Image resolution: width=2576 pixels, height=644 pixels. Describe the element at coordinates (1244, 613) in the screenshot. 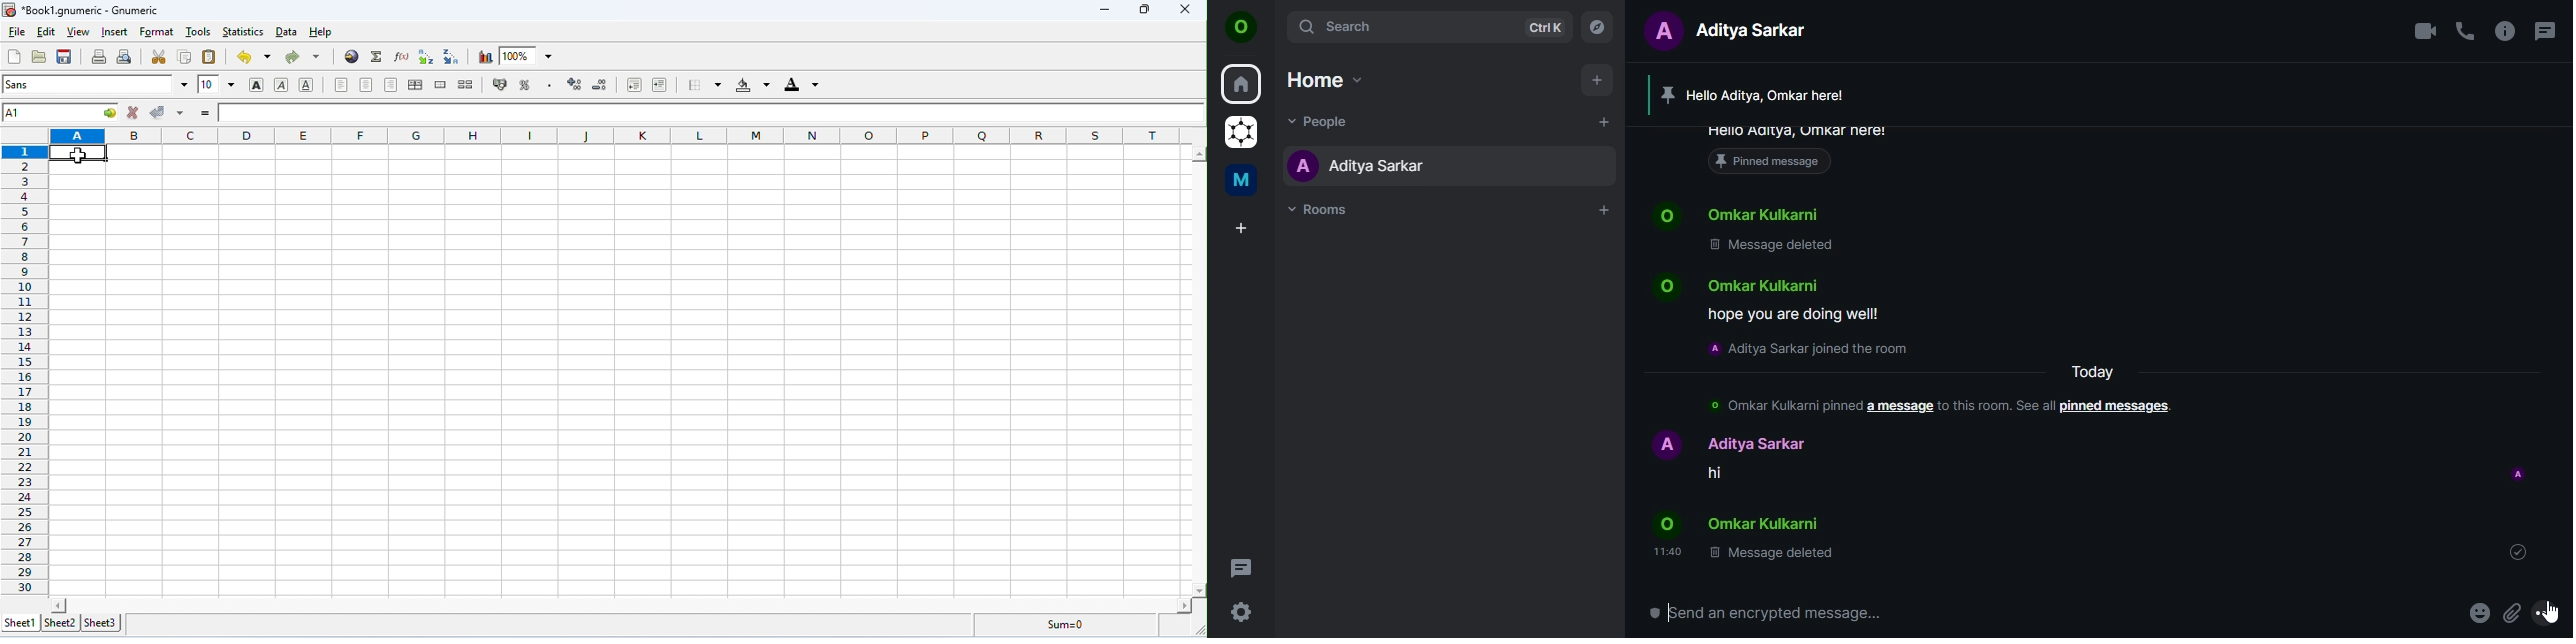

I see `quicker settings` at that location.